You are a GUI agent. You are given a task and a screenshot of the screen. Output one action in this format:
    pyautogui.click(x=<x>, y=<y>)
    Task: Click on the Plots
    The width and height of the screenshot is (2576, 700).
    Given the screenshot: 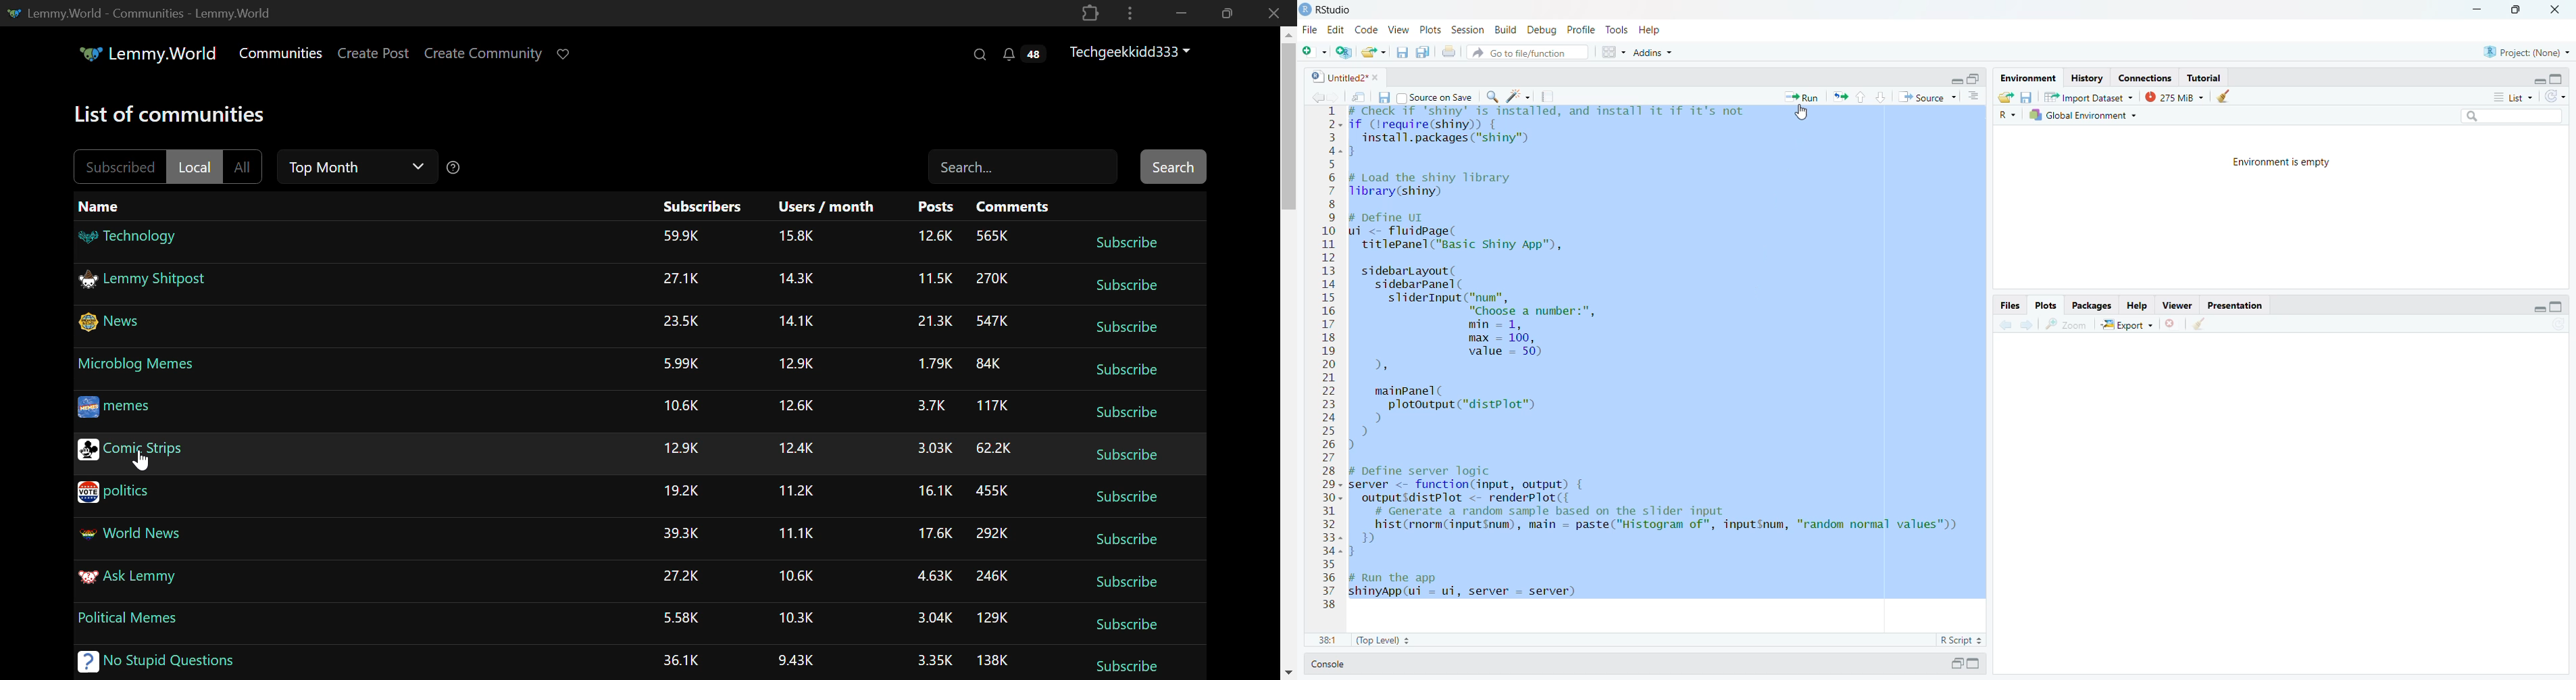 What is the action you would take?
    pyautogui.click(x=1430, y=29)
    